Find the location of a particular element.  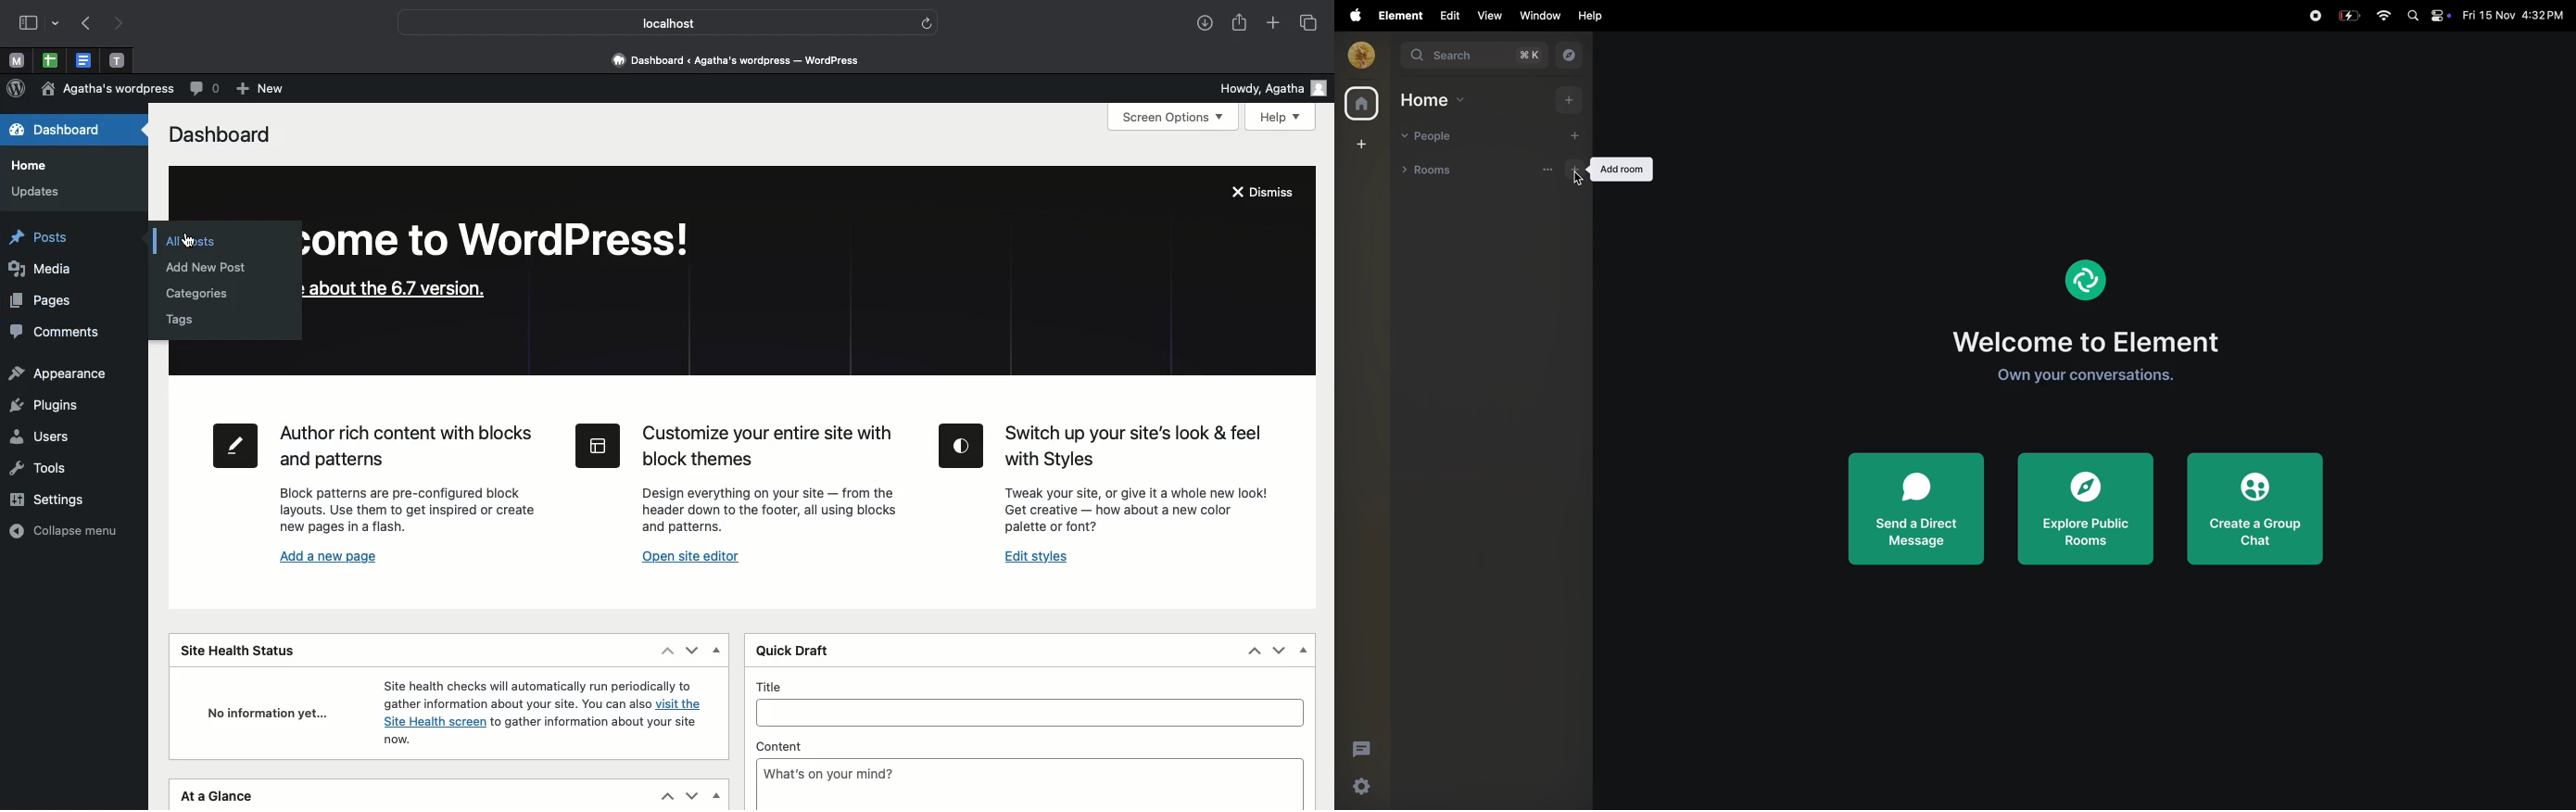

settings is located at coordinates (1362, 789).